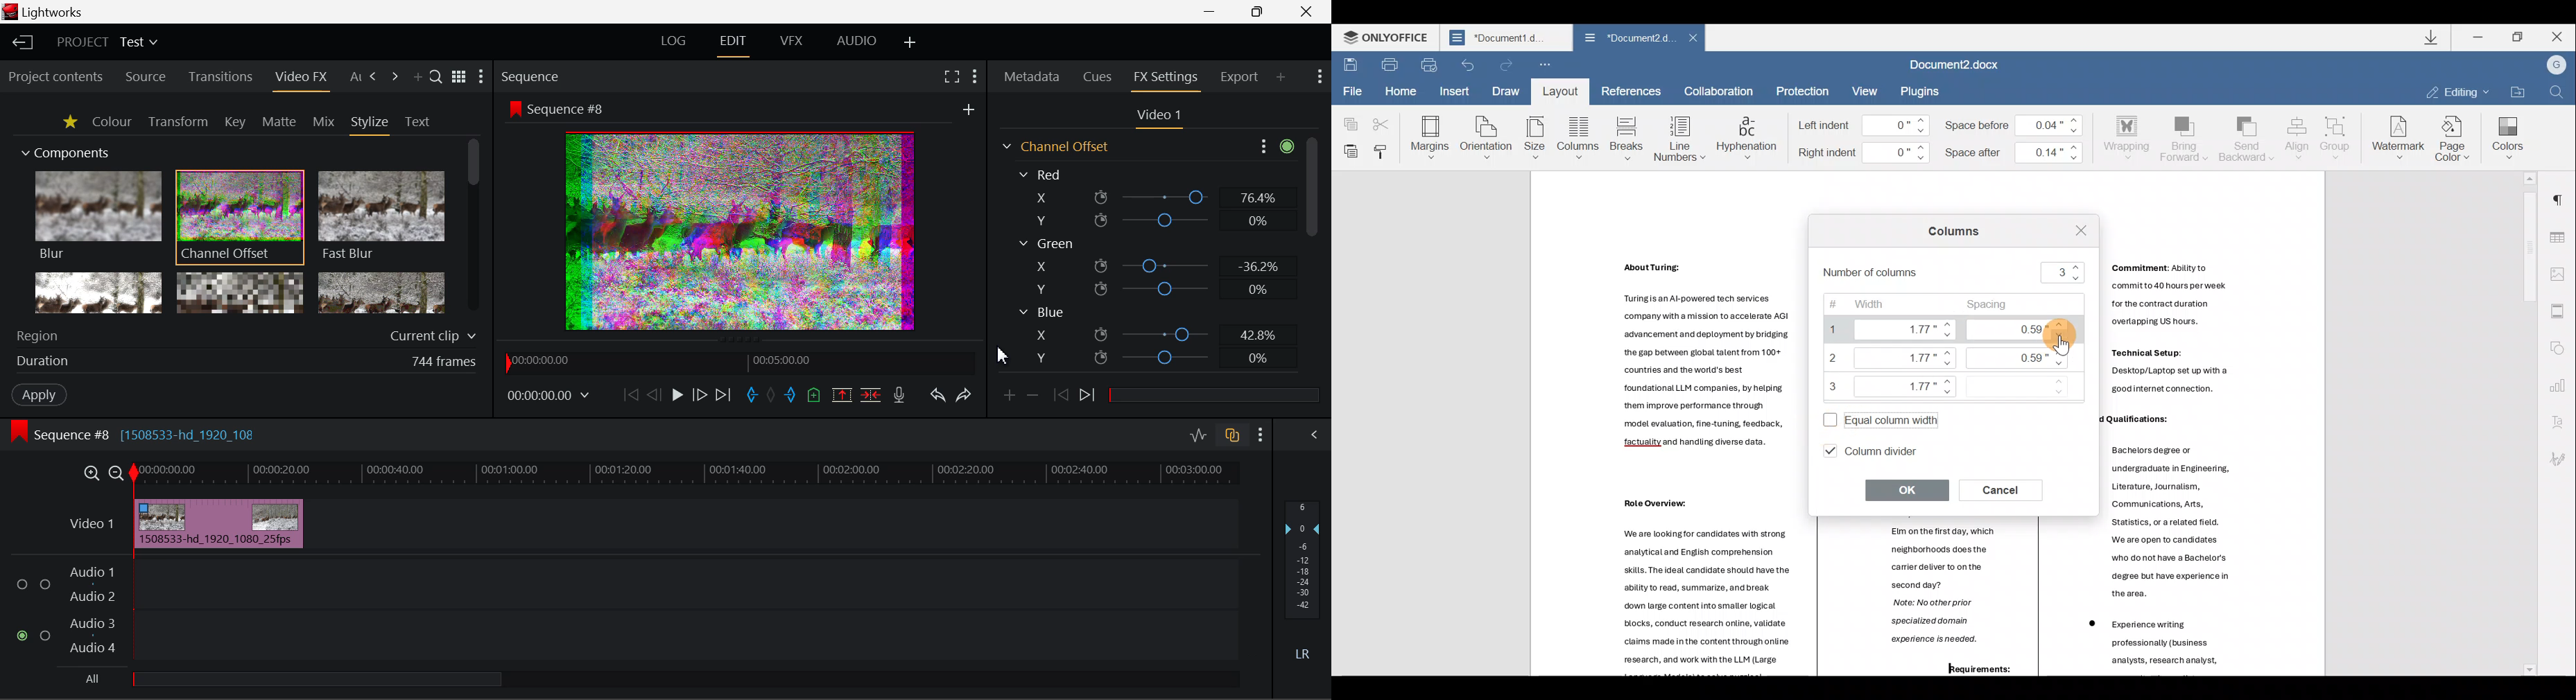 This screenshot has width=2576, height=700. What do you see at coordinates (2508, 134) in the screenshot?
I see `Colors` at bounding box center [2508, 134].